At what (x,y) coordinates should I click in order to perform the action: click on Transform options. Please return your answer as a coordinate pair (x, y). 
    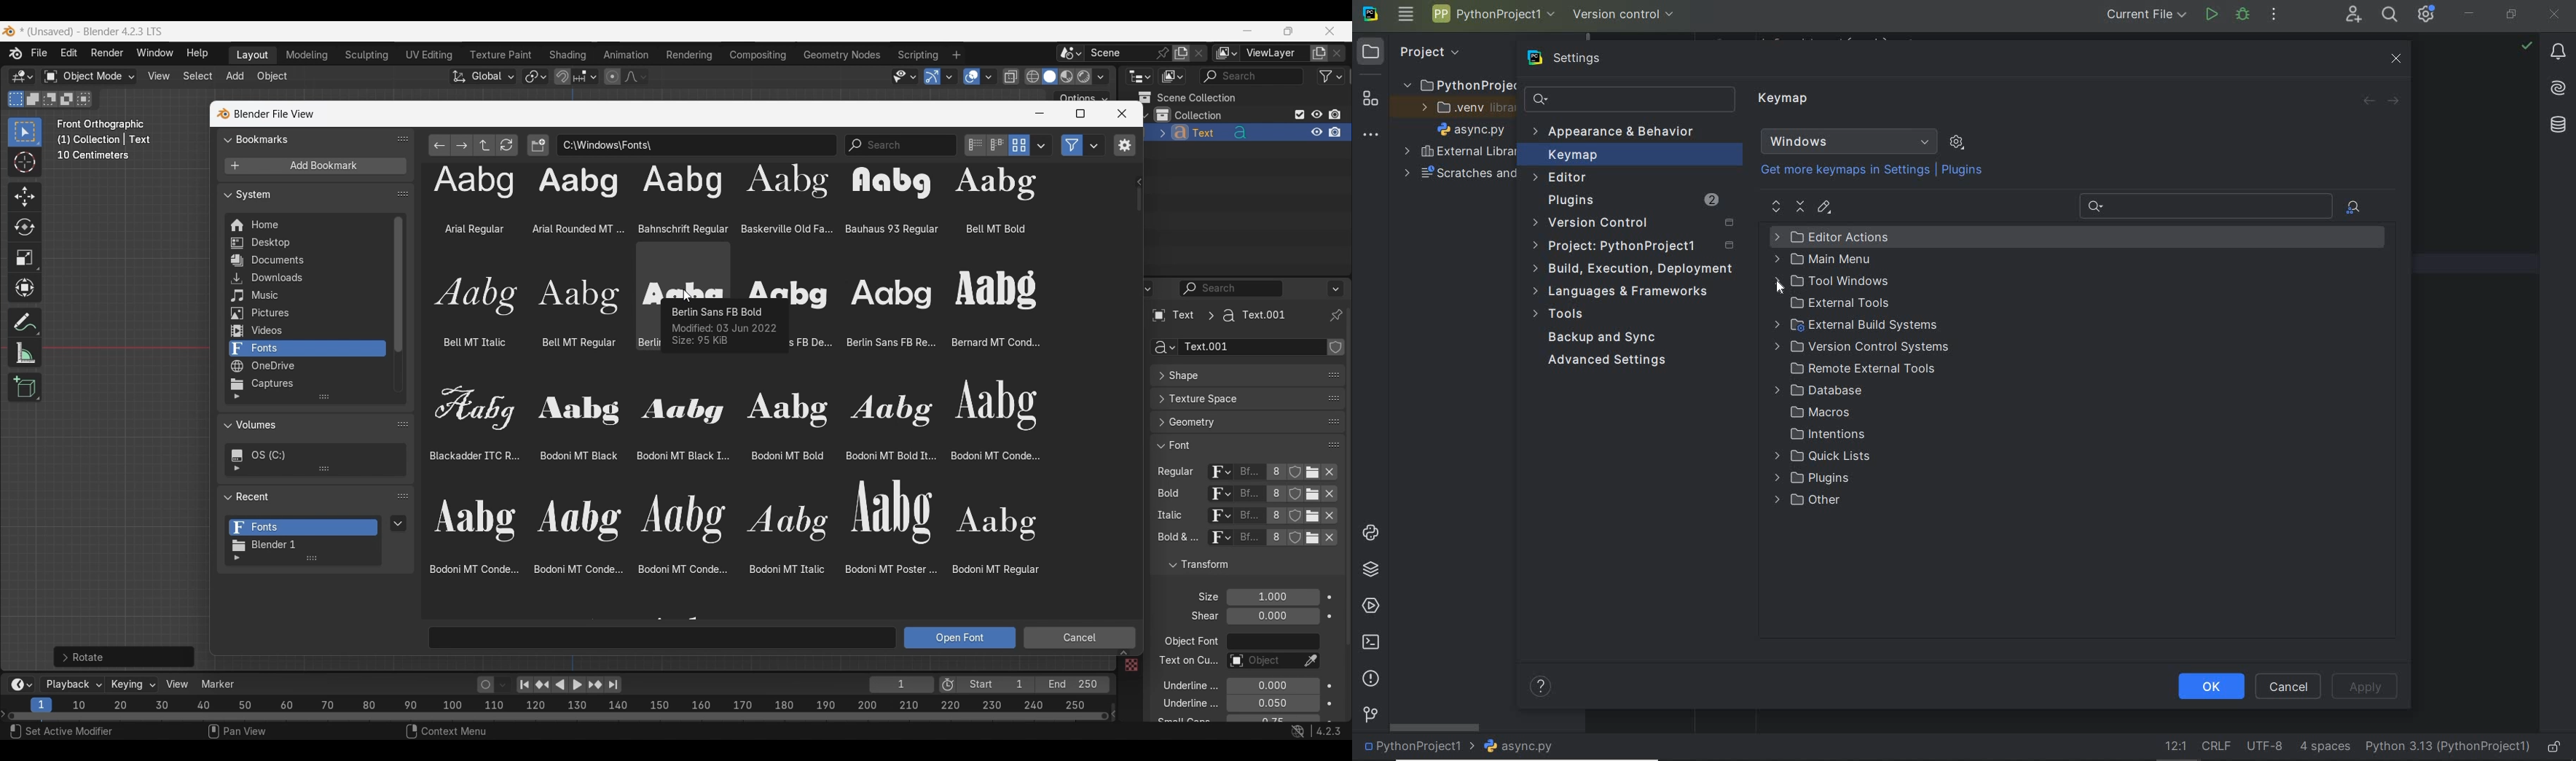
    Looking at the image, I should click on (1082, 97).